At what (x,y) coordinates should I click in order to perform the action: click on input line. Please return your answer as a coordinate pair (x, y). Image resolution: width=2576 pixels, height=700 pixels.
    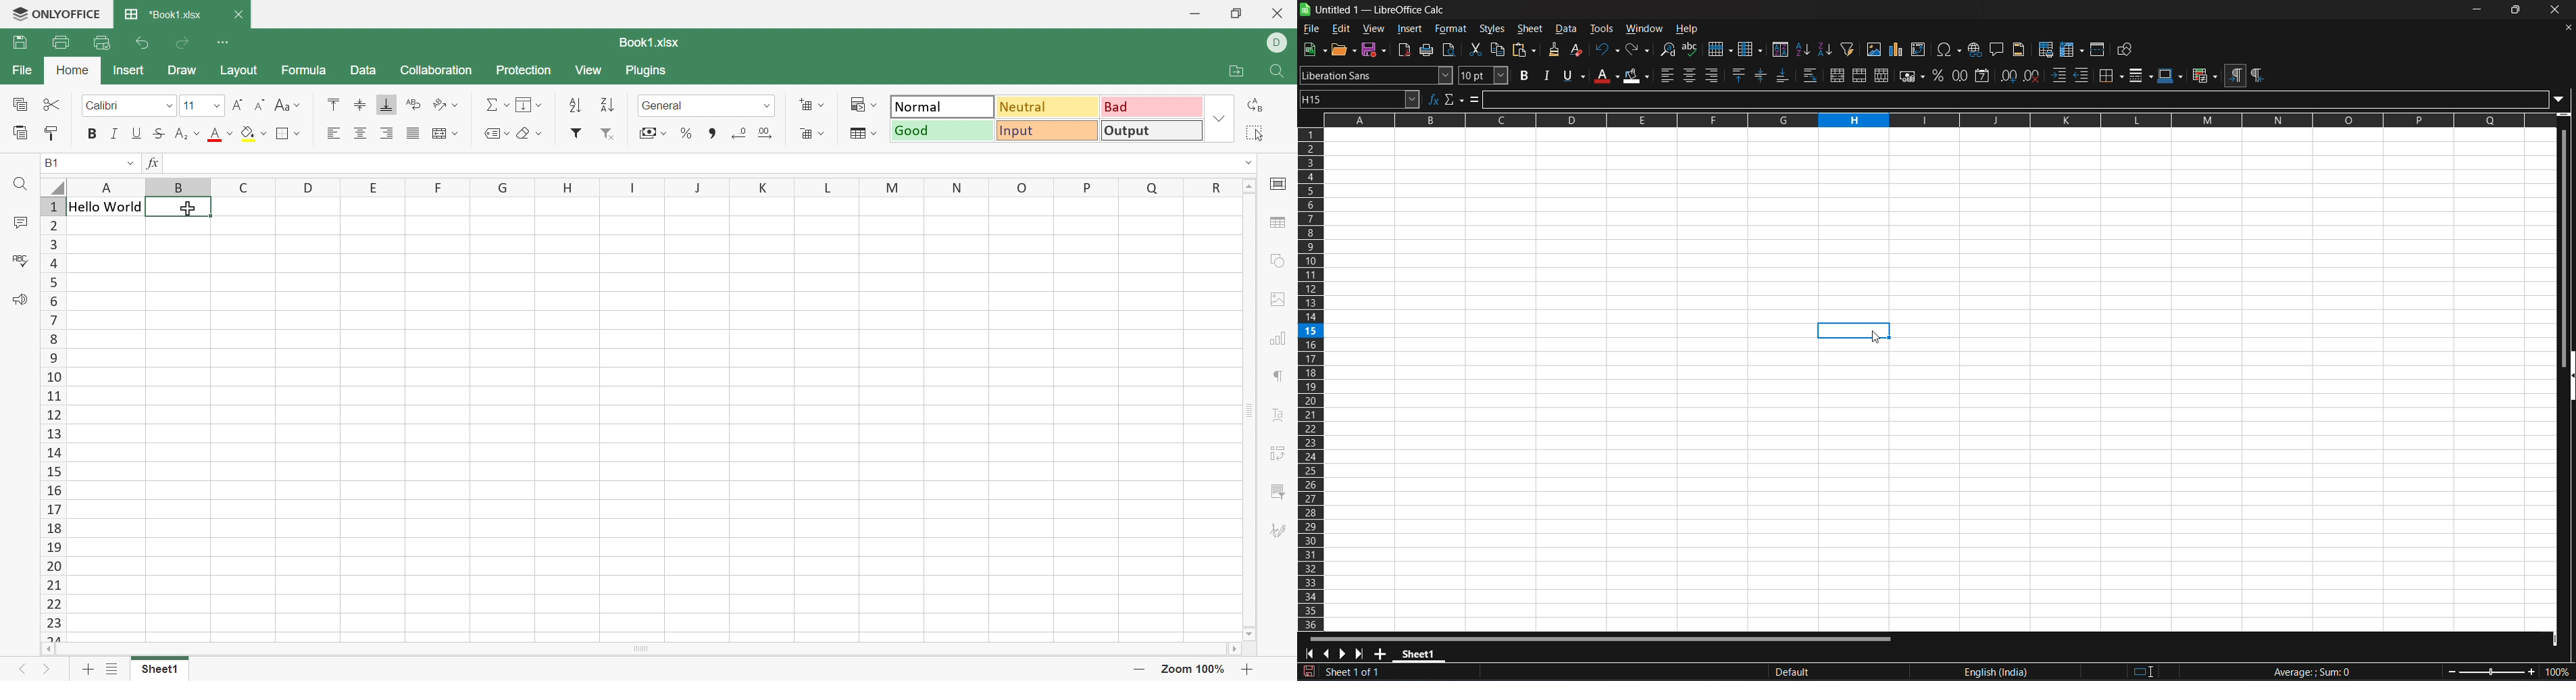
    Looking at the image, I should click on (2023, 99).